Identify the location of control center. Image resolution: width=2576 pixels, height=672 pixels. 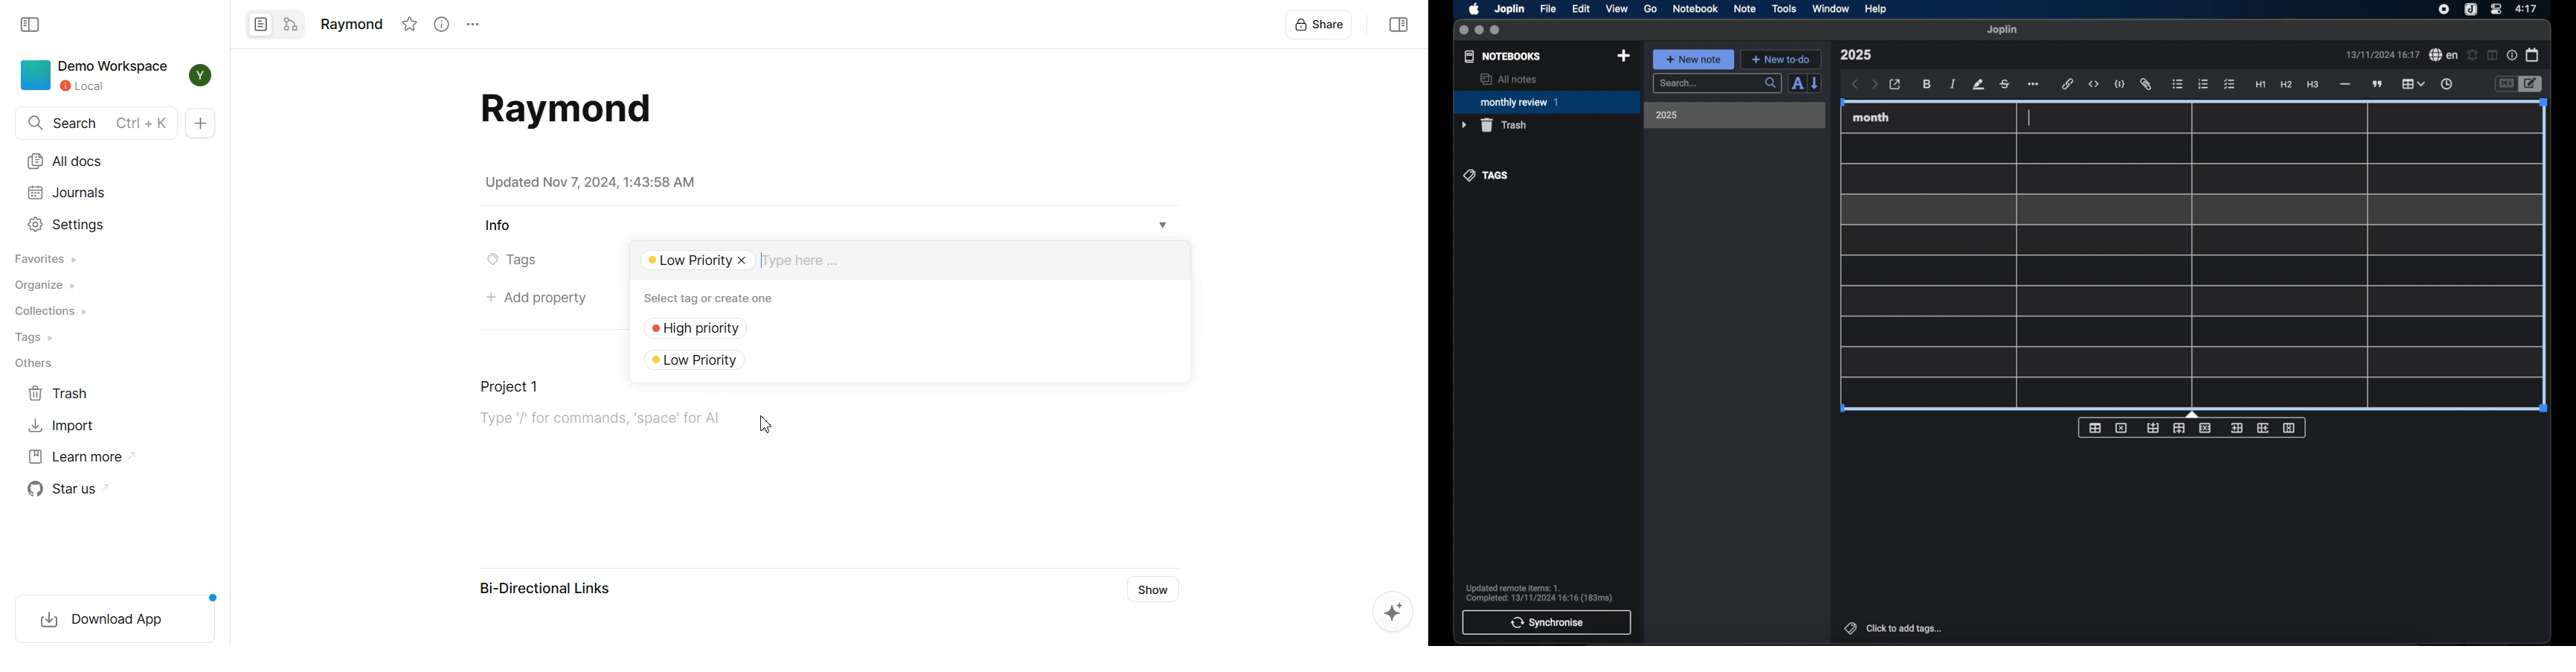
(2495, 8).